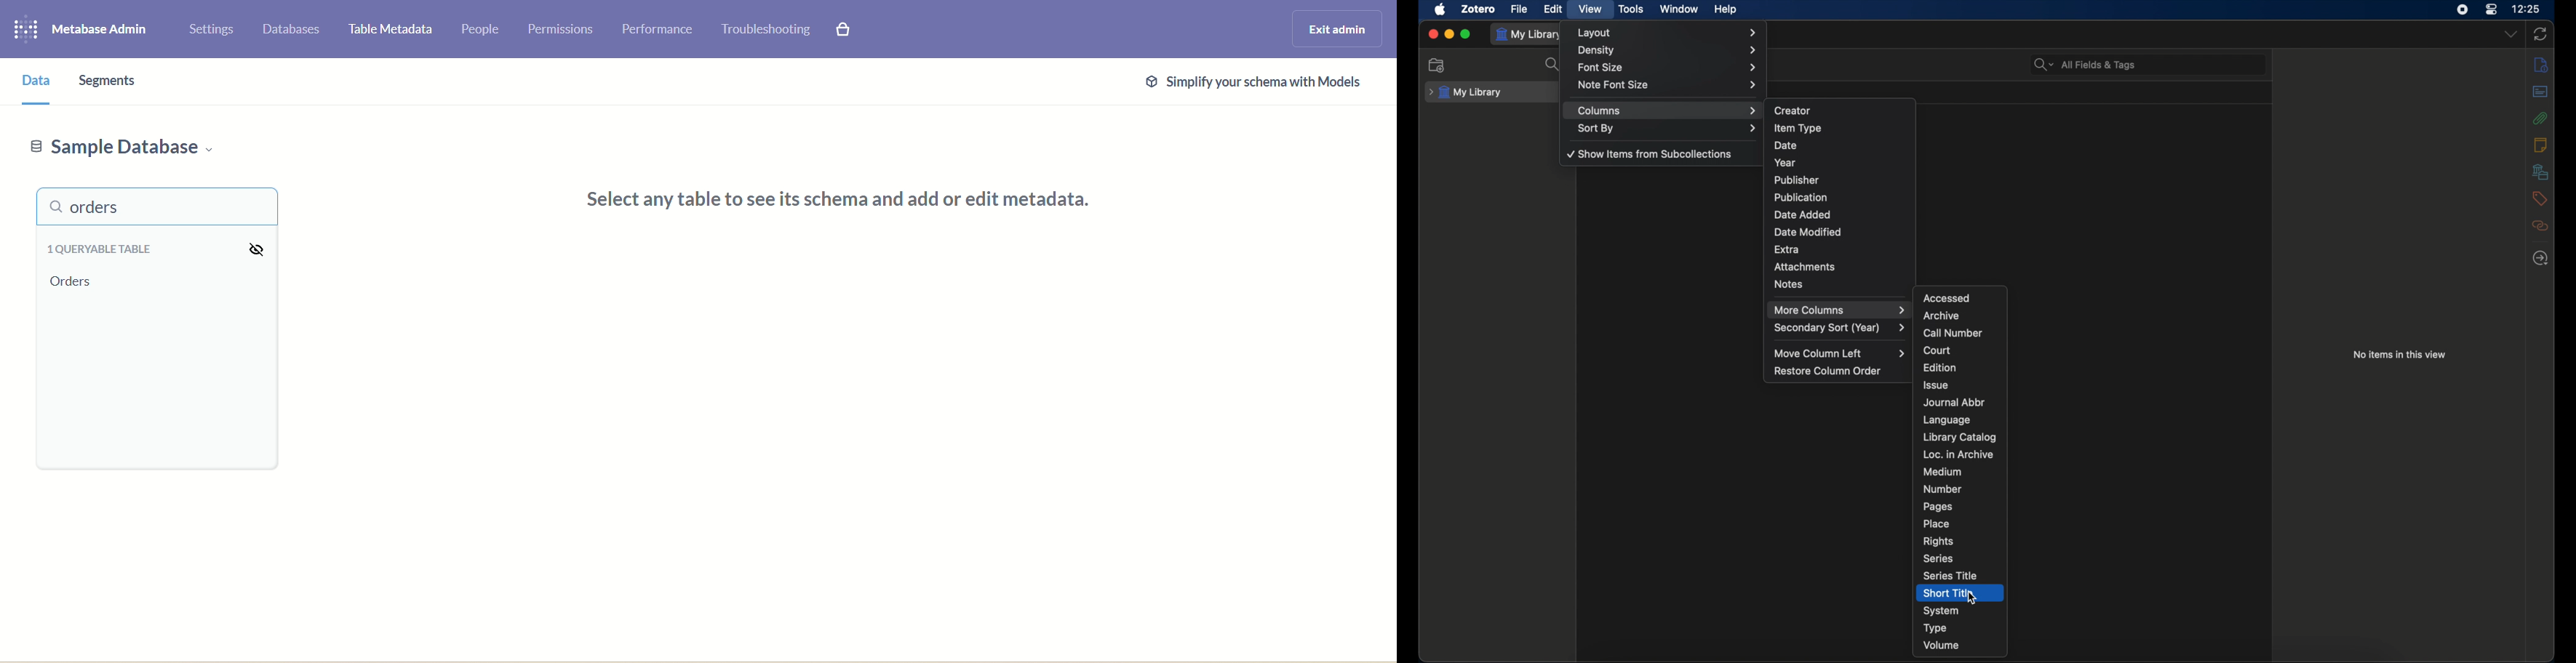 This screenshot has width=2576, height=672. What do you see at coordinates (1961, 438) in the screenshot?
I see `library catalog` at bounding box center [1961, 438].